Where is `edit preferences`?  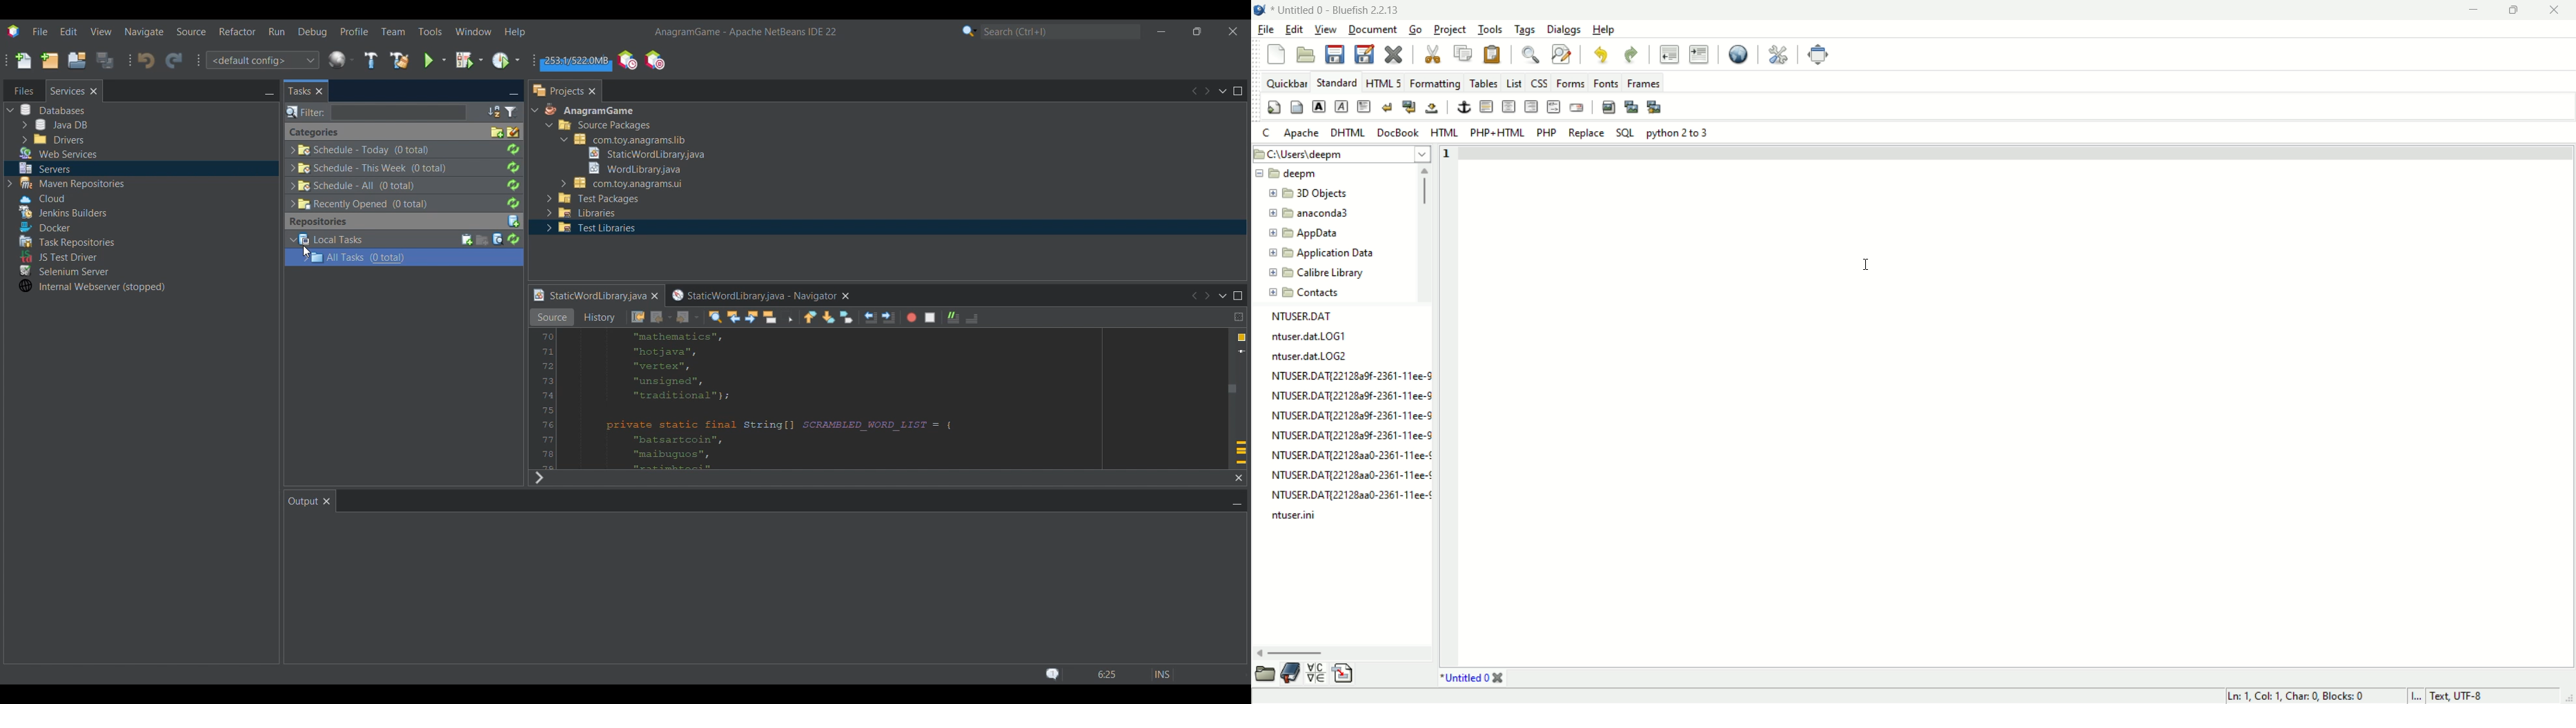 edit preferences is located at coordinates (1778, 53).